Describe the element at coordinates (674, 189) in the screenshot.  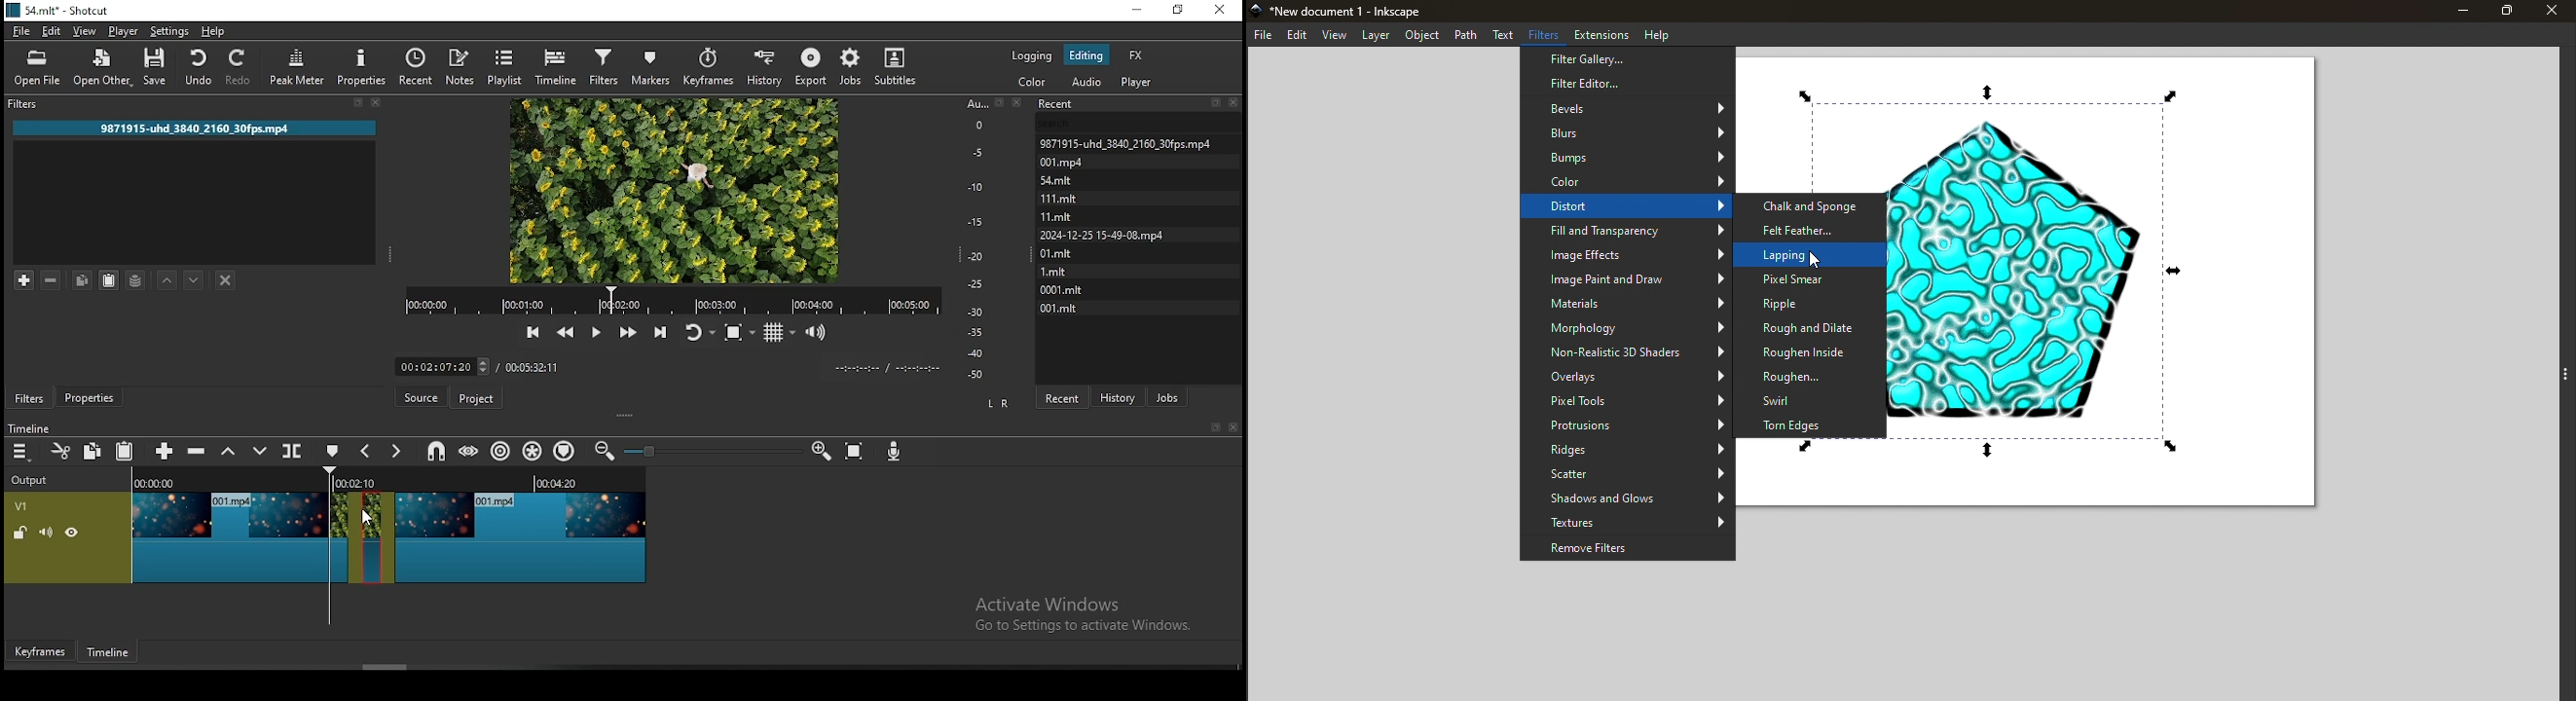
I see `preview` at that location.